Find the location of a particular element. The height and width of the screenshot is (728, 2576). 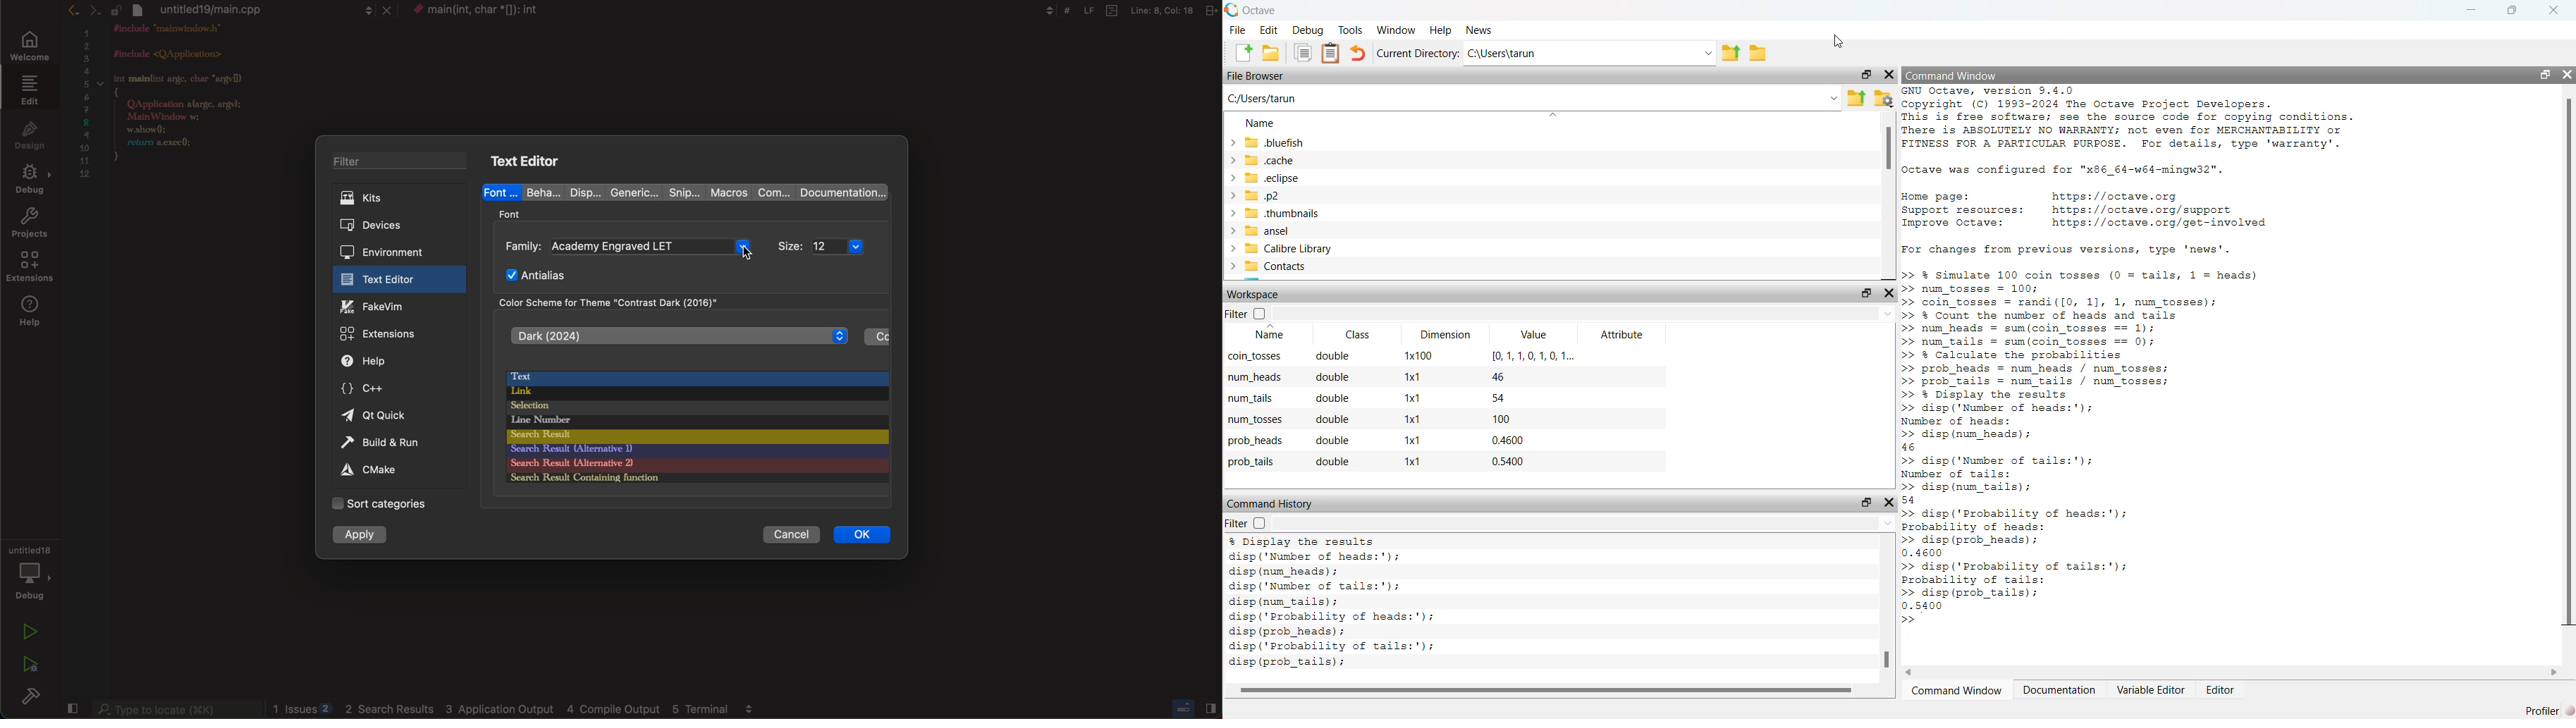

debug is located at coordinates (30, 576).